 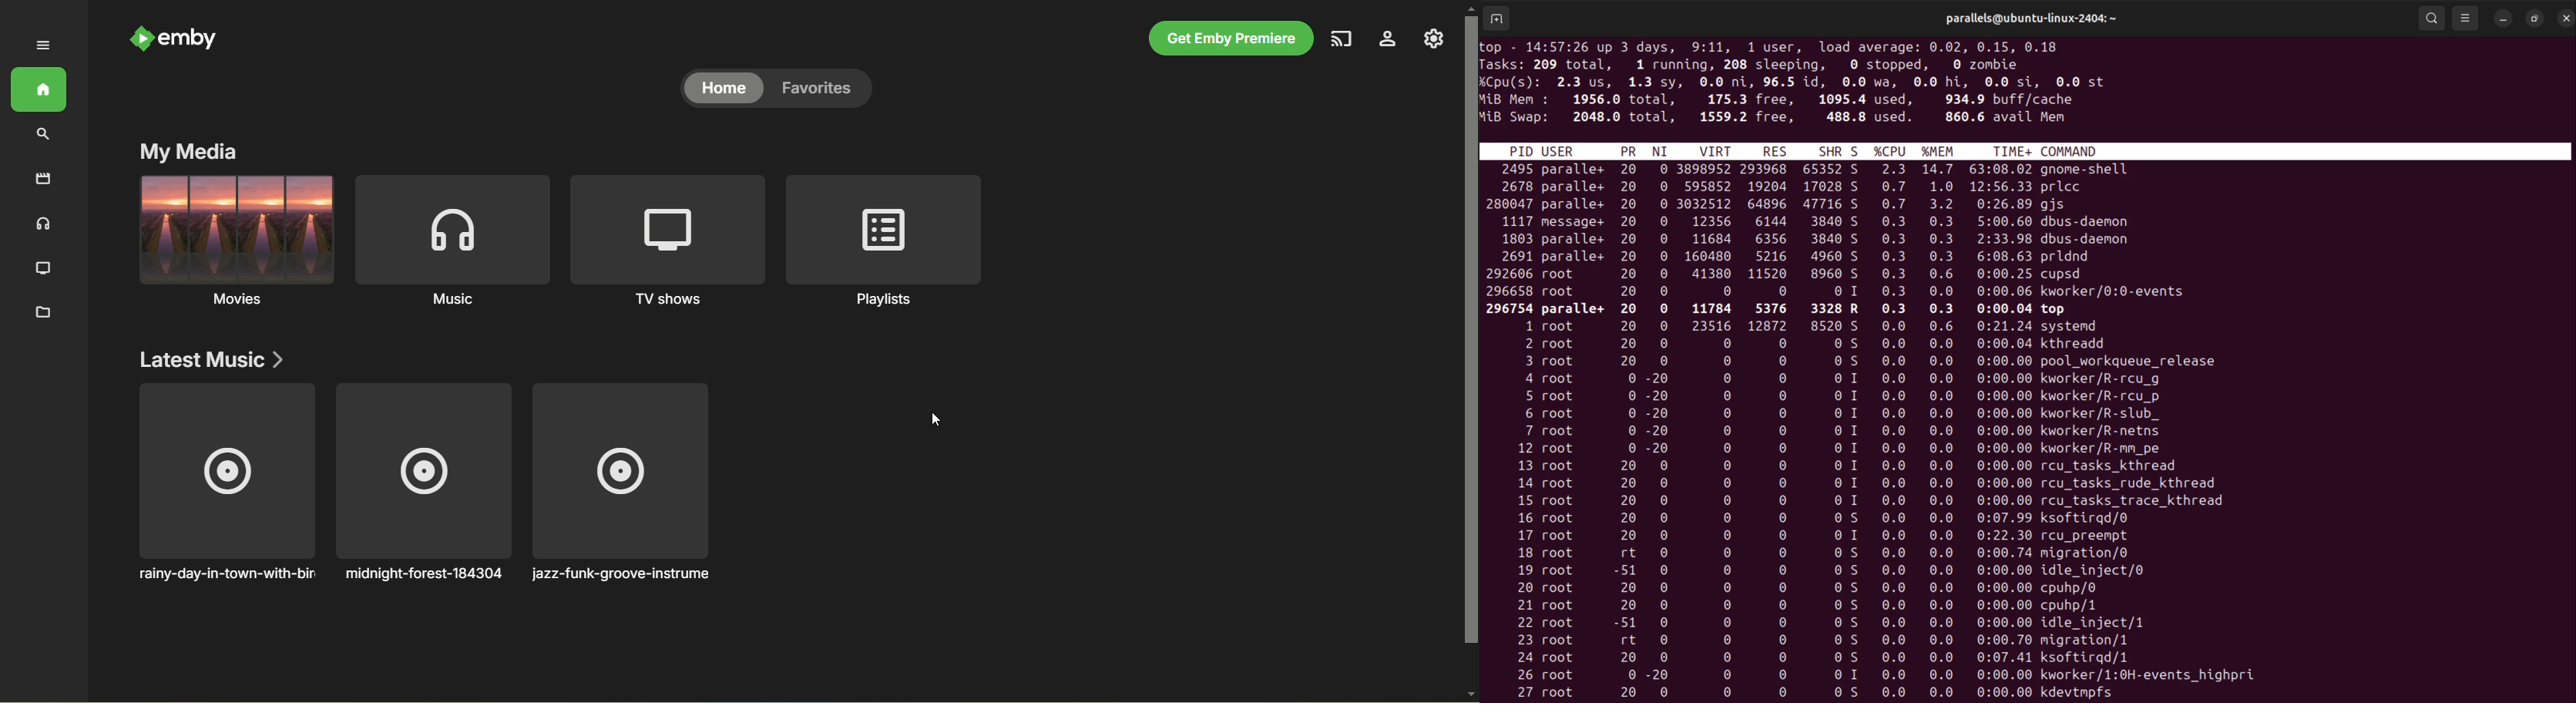 I want to click on movies, so click(x=234, y=245).